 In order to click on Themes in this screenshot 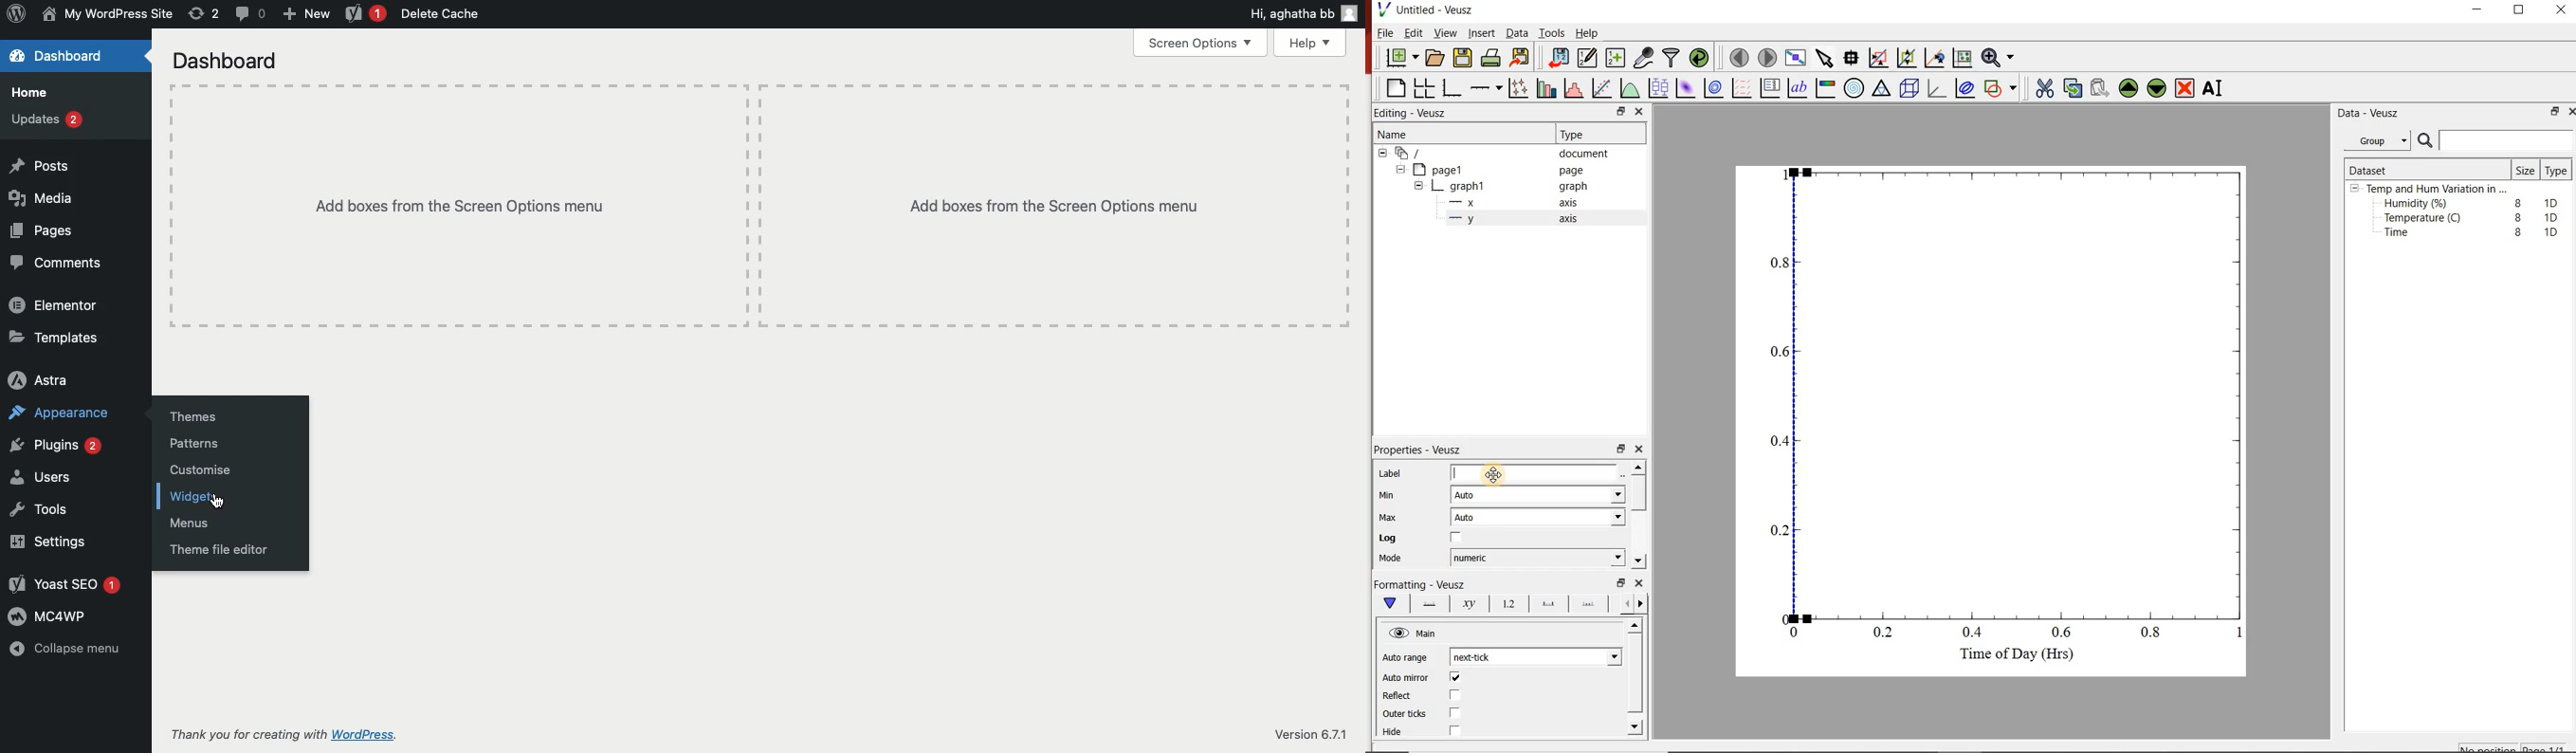, I will do `click(194, 418)`.